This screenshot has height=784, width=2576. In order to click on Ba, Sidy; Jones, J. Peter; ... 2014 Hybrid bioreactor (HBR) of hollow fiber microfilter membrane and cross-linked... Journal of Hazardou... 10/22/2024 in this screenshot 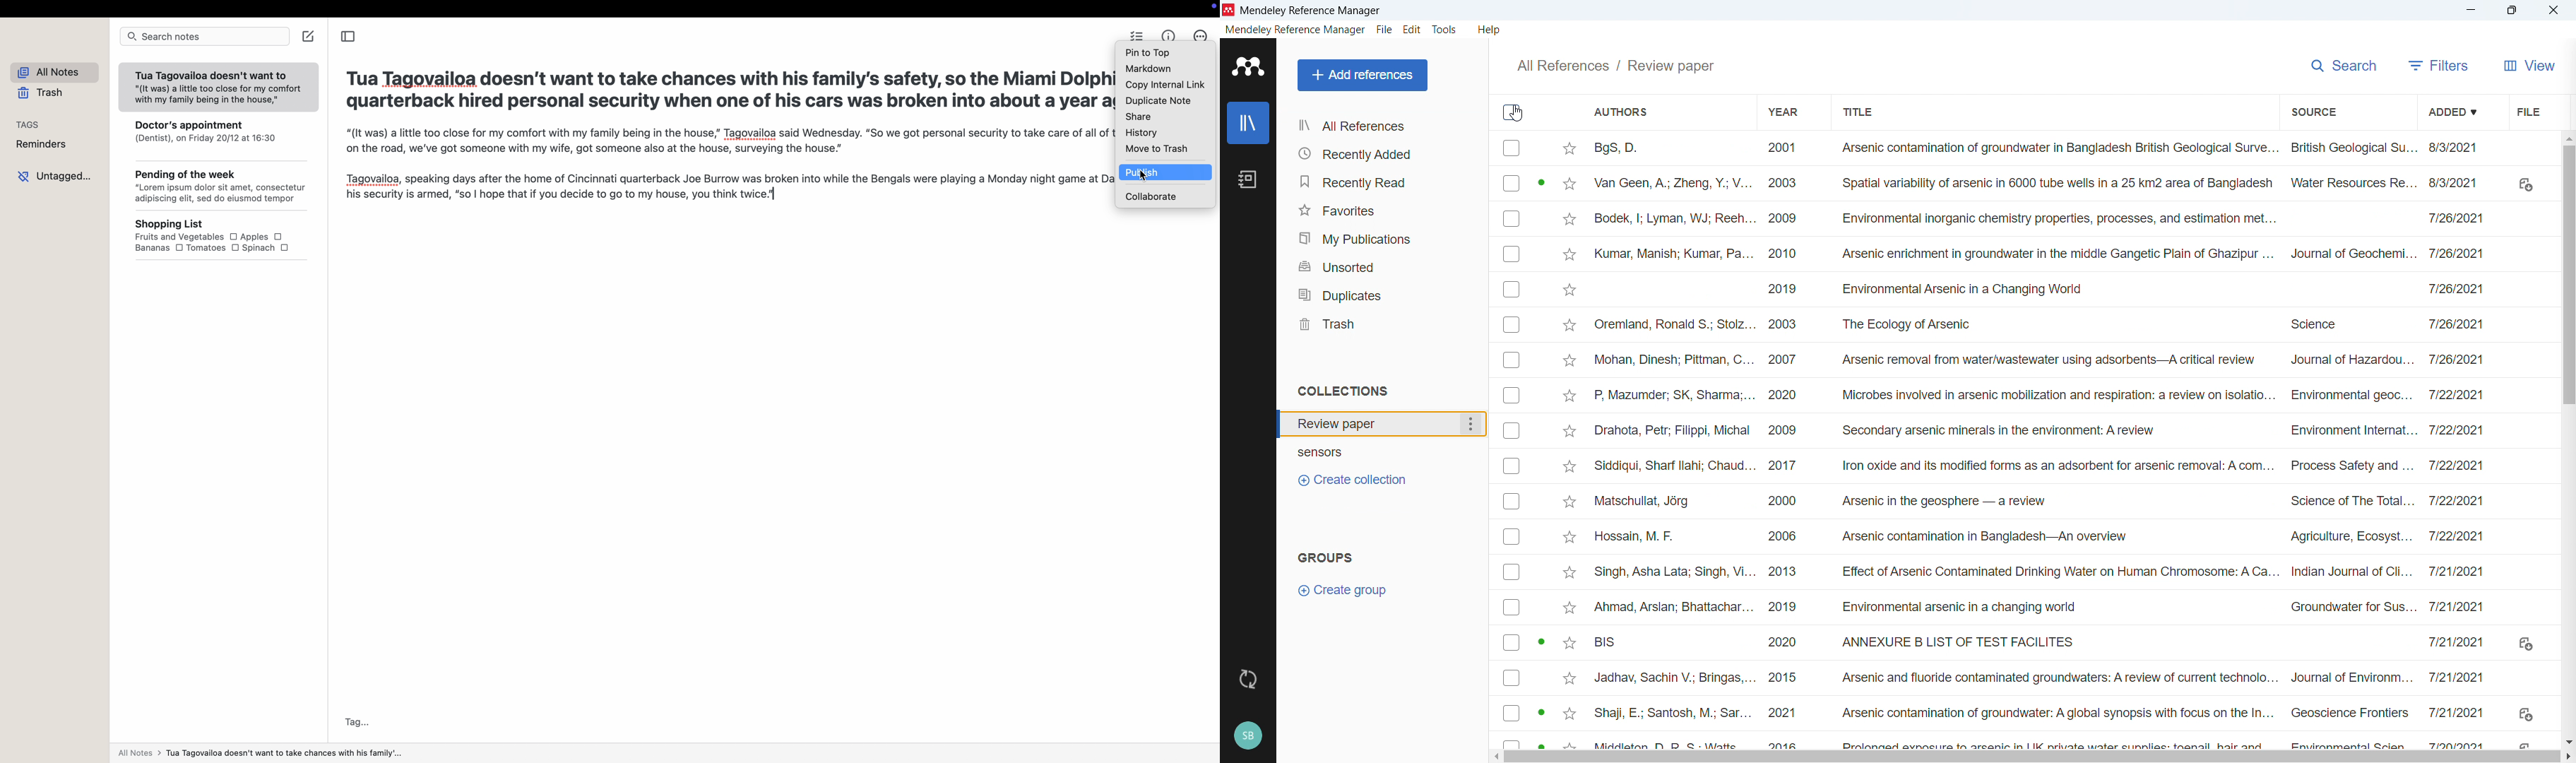, I will do `click(2043, 536)`.